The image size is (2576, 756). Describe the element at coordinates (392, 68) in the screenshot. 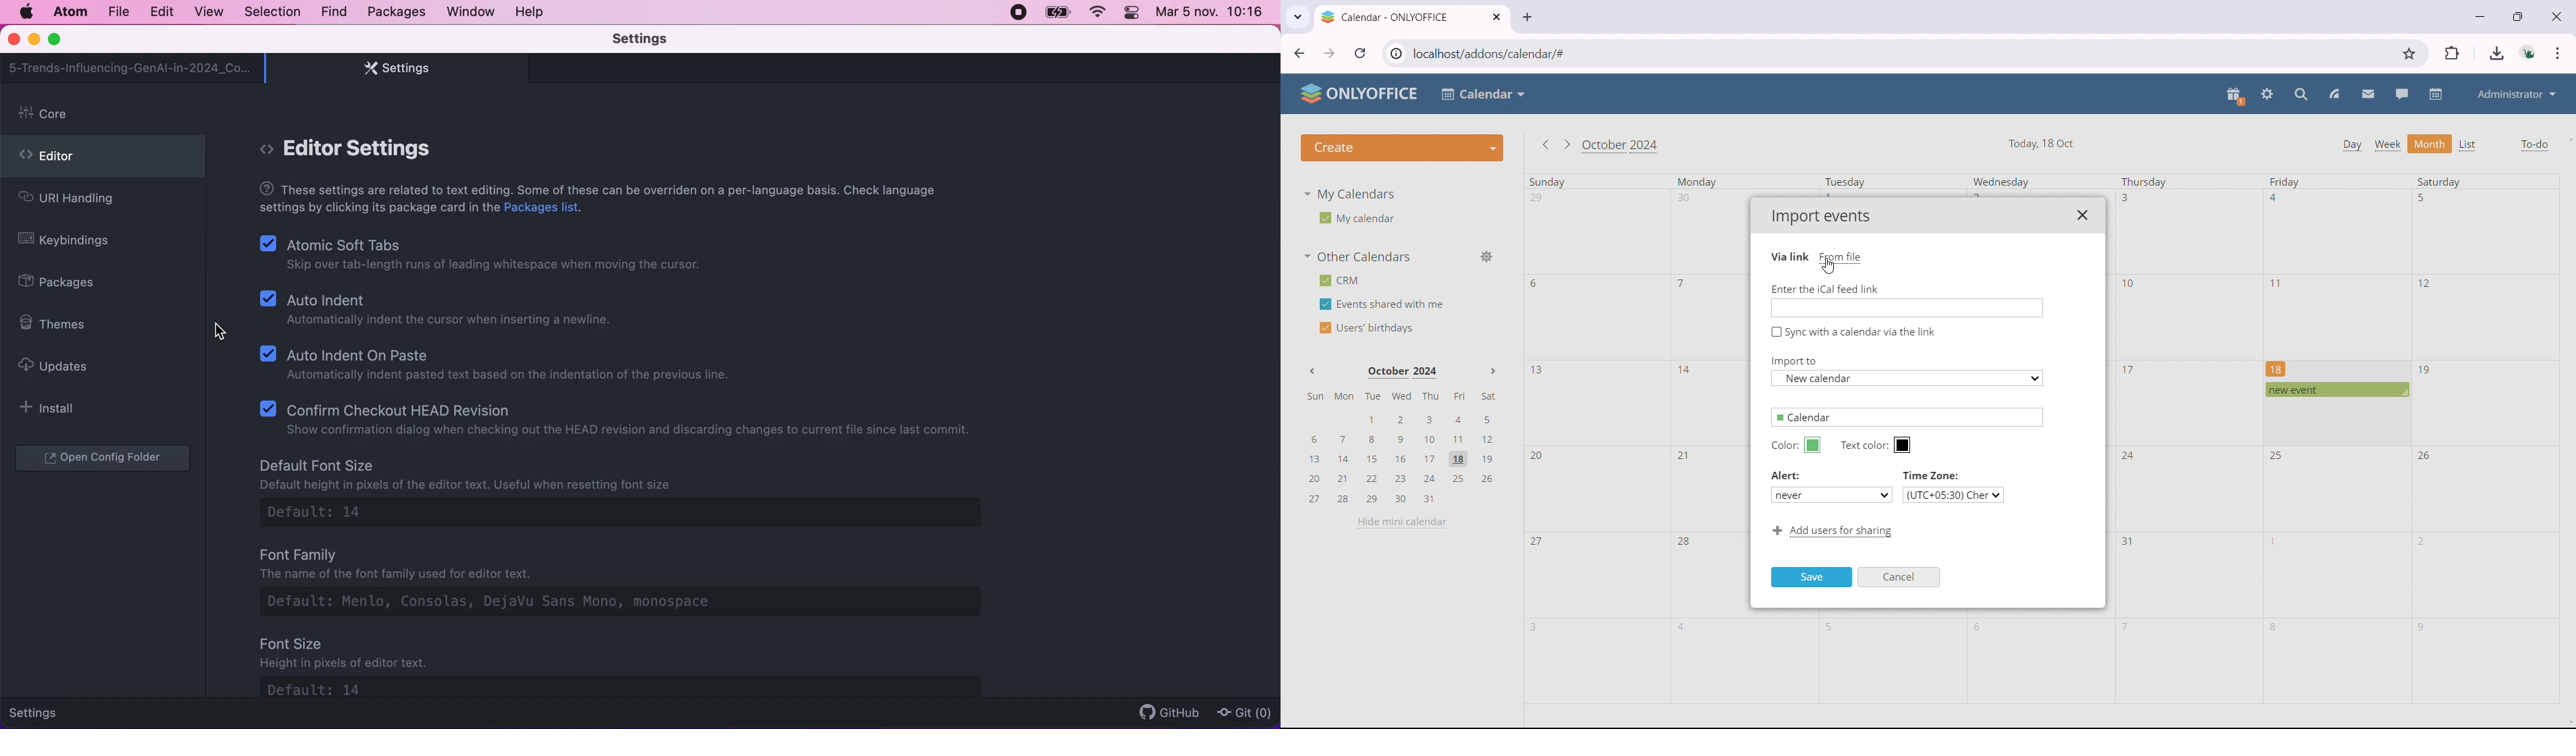

I see `settings tab` at that location.